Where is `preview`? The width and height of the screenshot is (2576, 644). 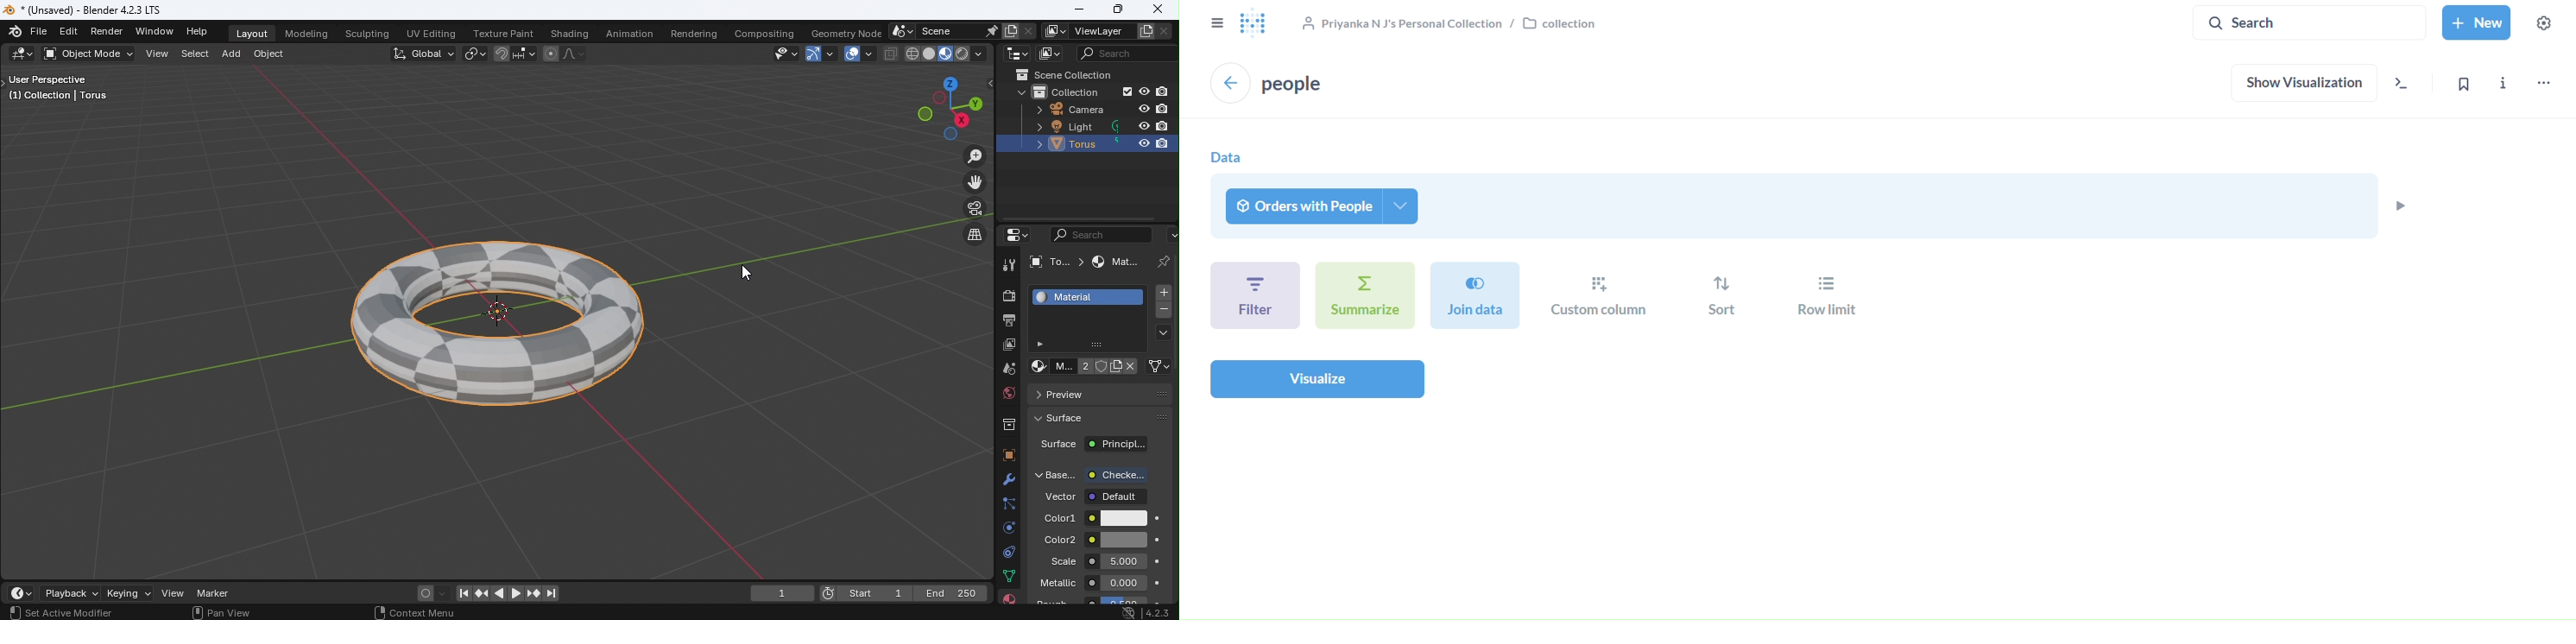 preview is located at coordinates (2399, 205).